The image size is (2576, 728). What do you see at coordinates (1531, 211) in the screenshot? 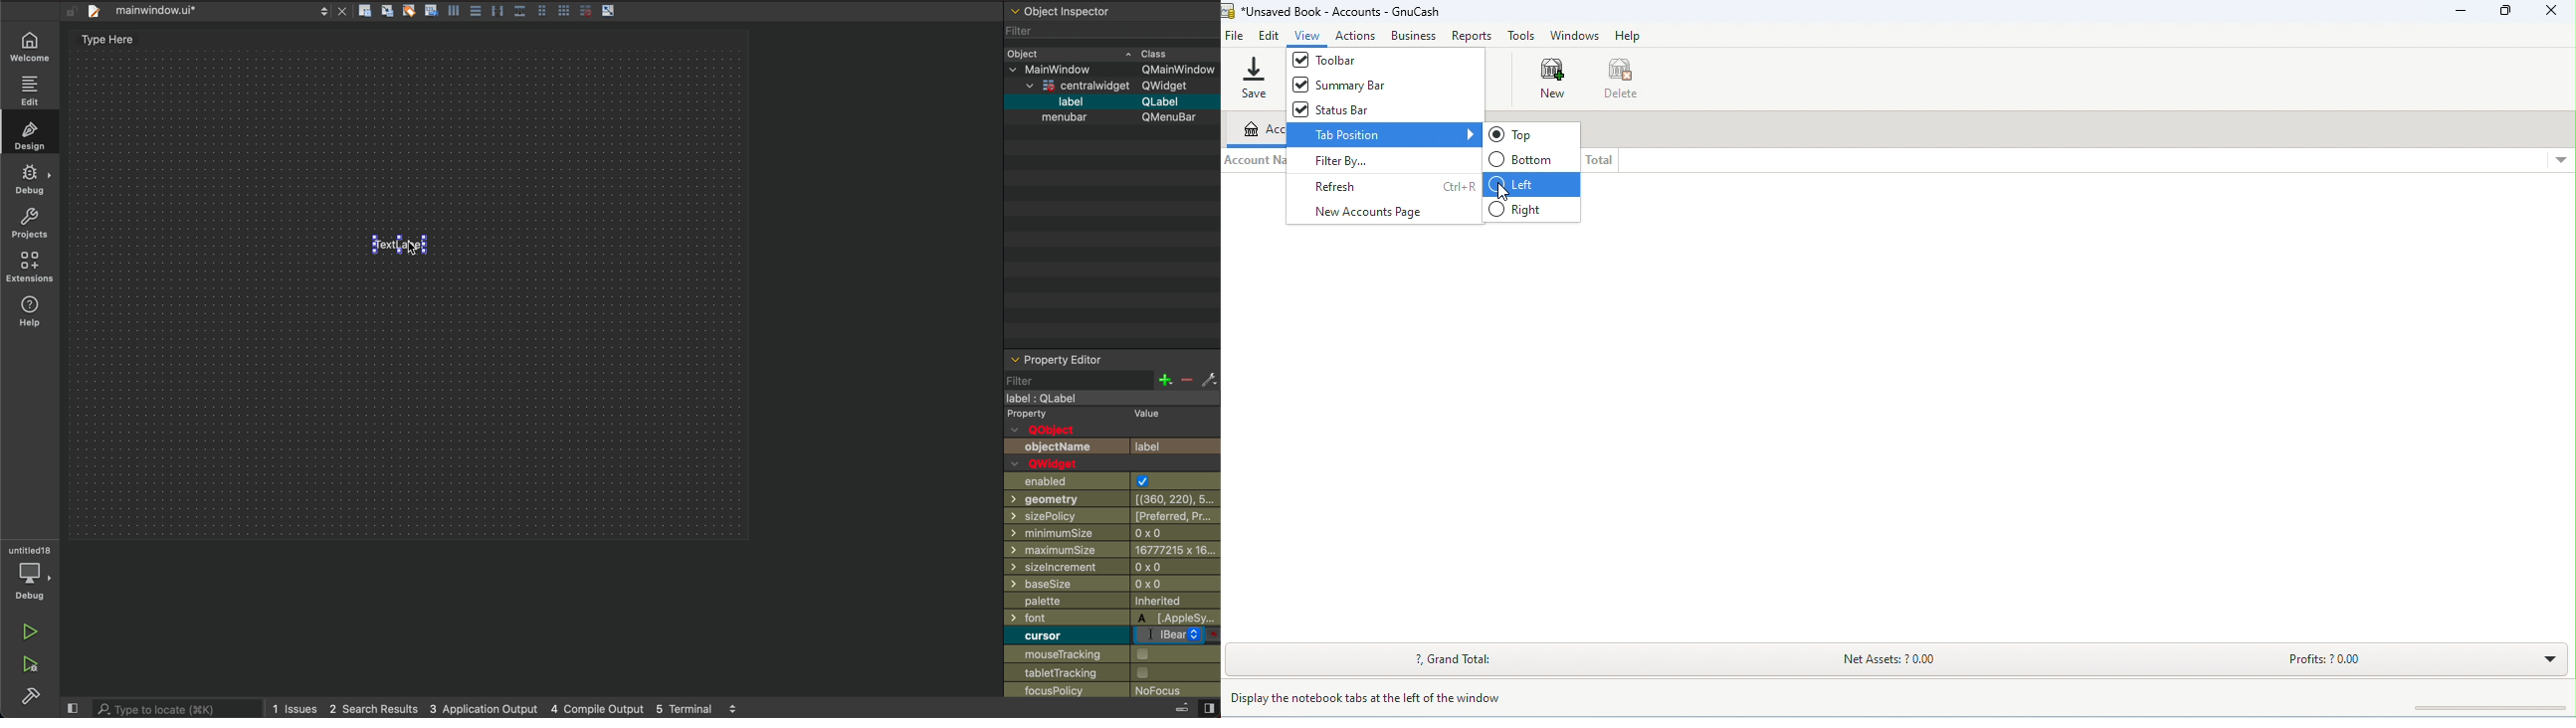
I see `right` at bounding box center [1531, 211].